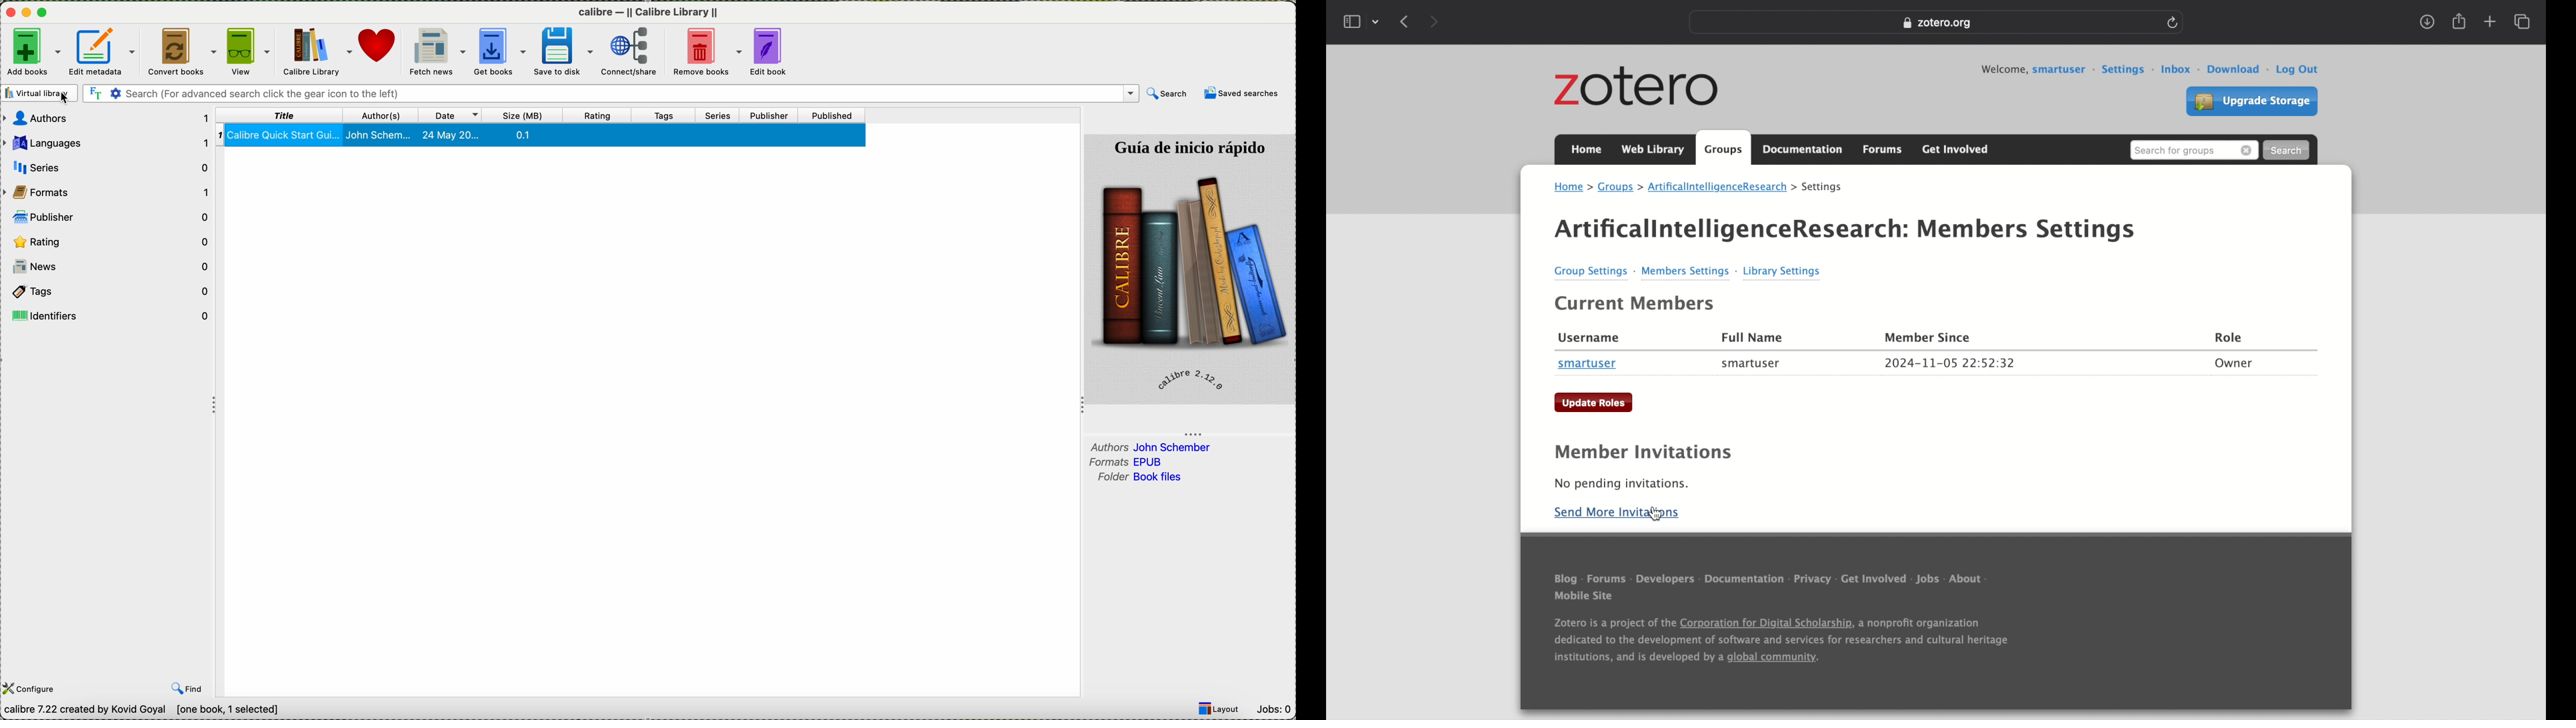 Image resolution: width=2576 pixels, height=728 pixels. I want to click on authors, so click(381, 115).